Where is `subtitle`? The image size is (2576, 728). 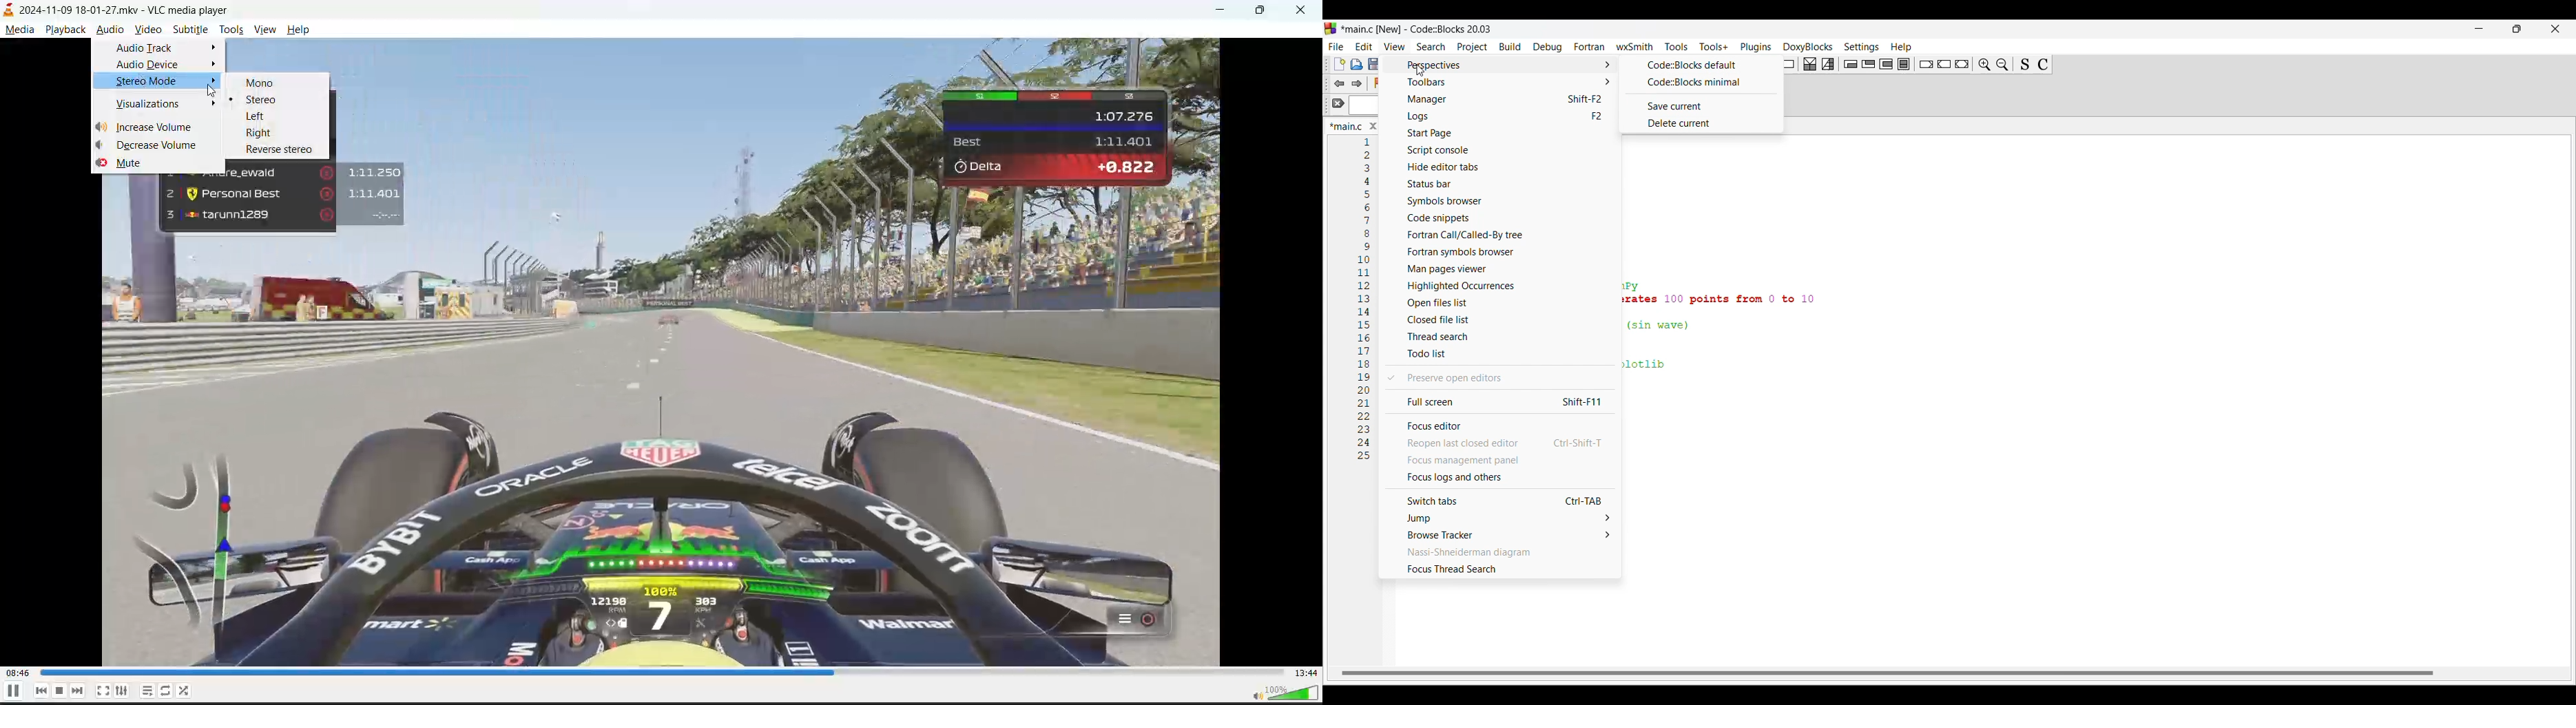
subtitle is located at coordinates (189, 28).